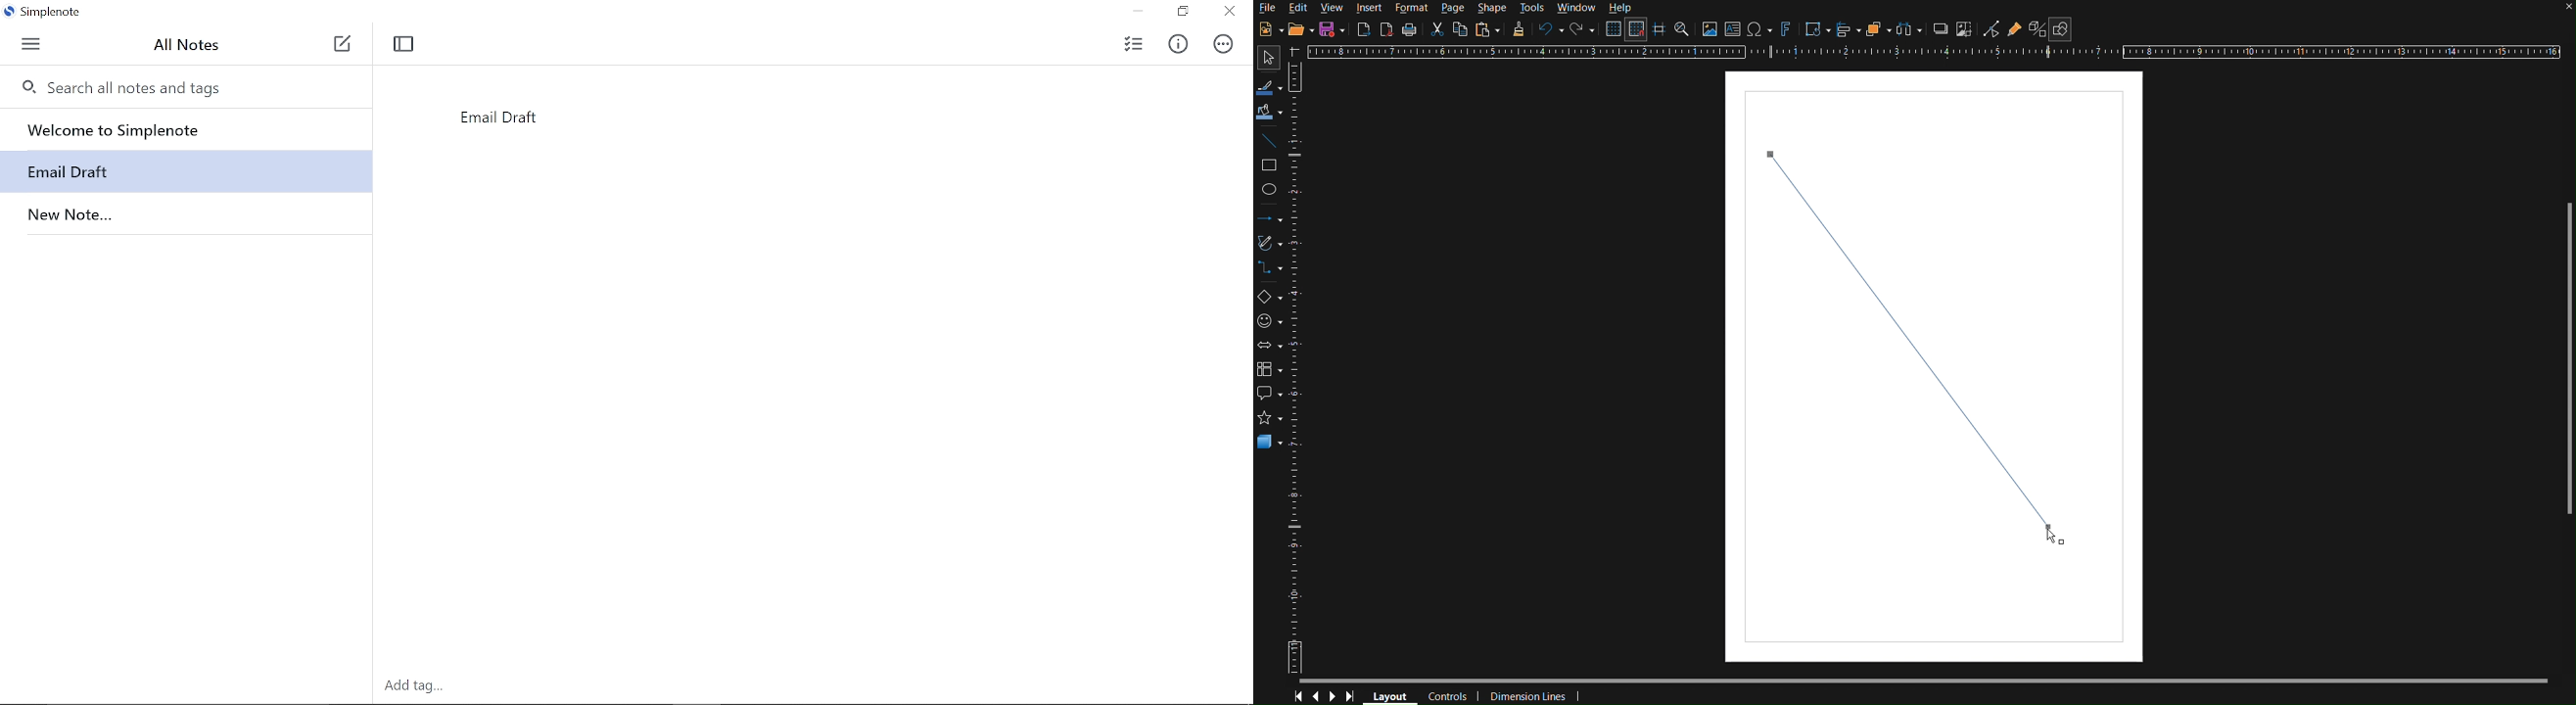 The height and width of the screenshot is (728, 2576). What do you see at coordinates (1270, 219) in the screenshot?
I see `Lines and Arrows` at bounding box center [1270, 219].